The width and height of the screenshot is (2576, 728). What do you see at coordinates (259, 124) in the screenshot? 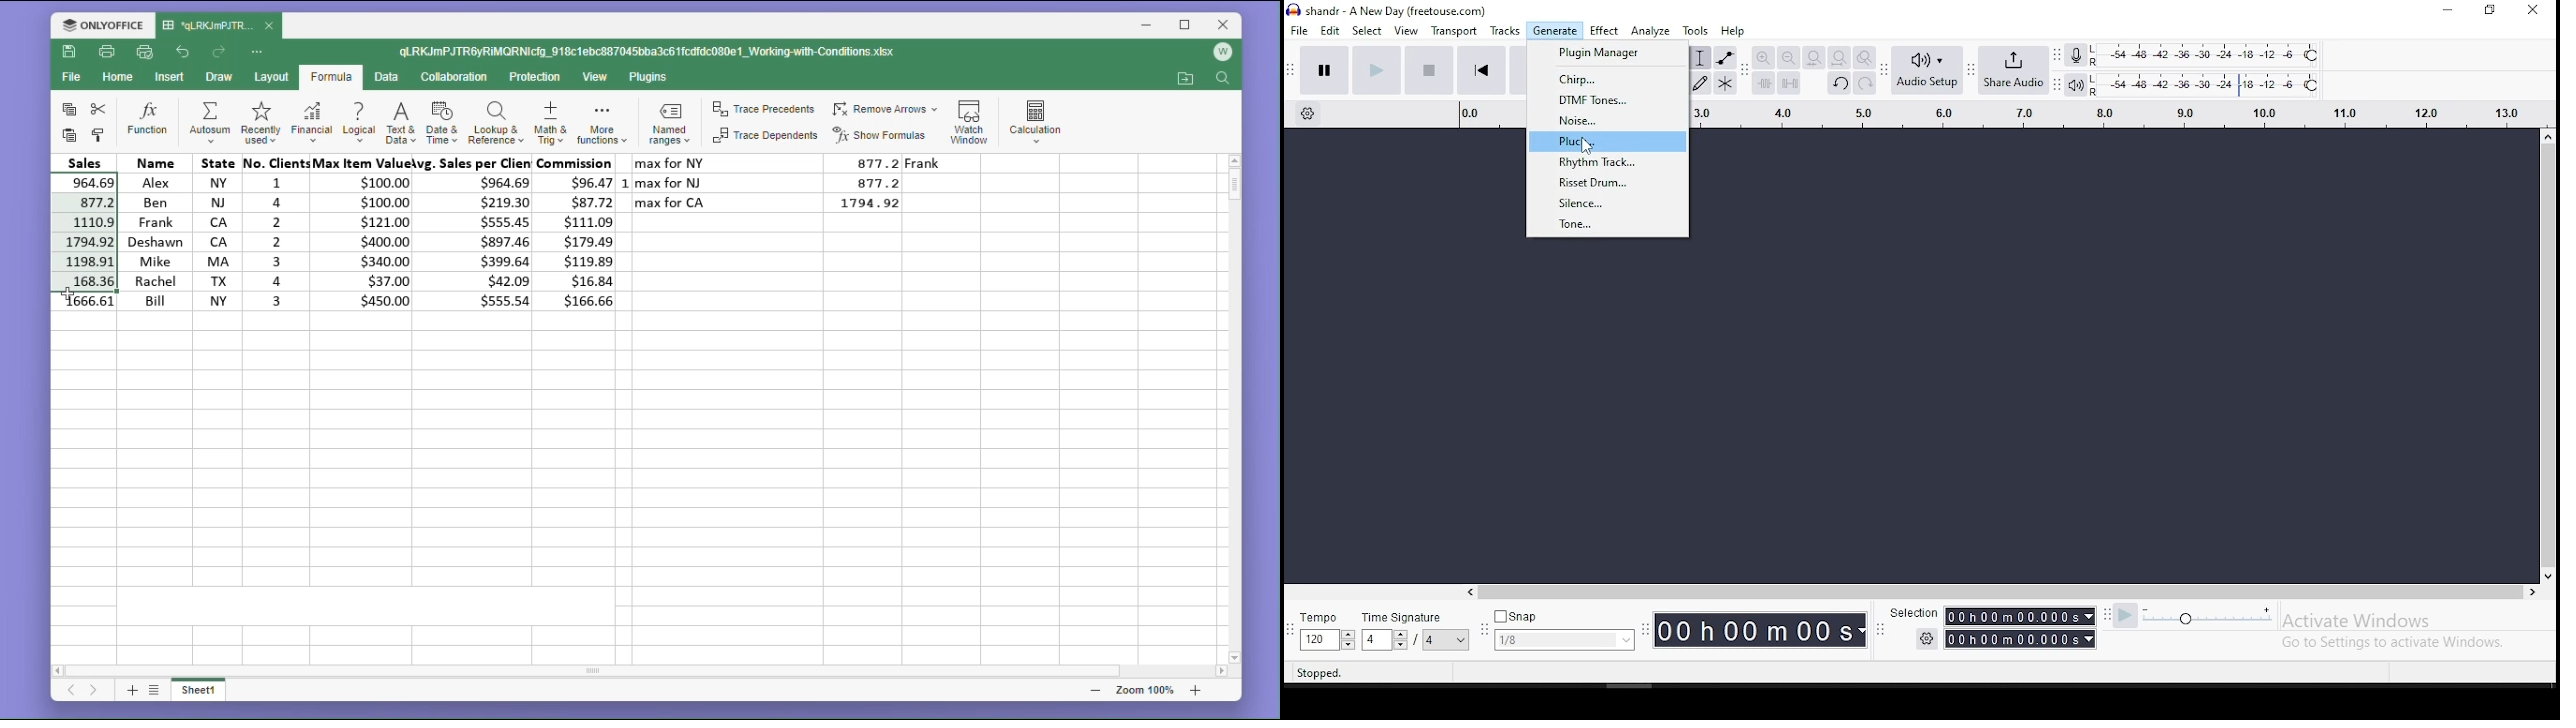
I see `recently used` at bounding box center [259, 124].